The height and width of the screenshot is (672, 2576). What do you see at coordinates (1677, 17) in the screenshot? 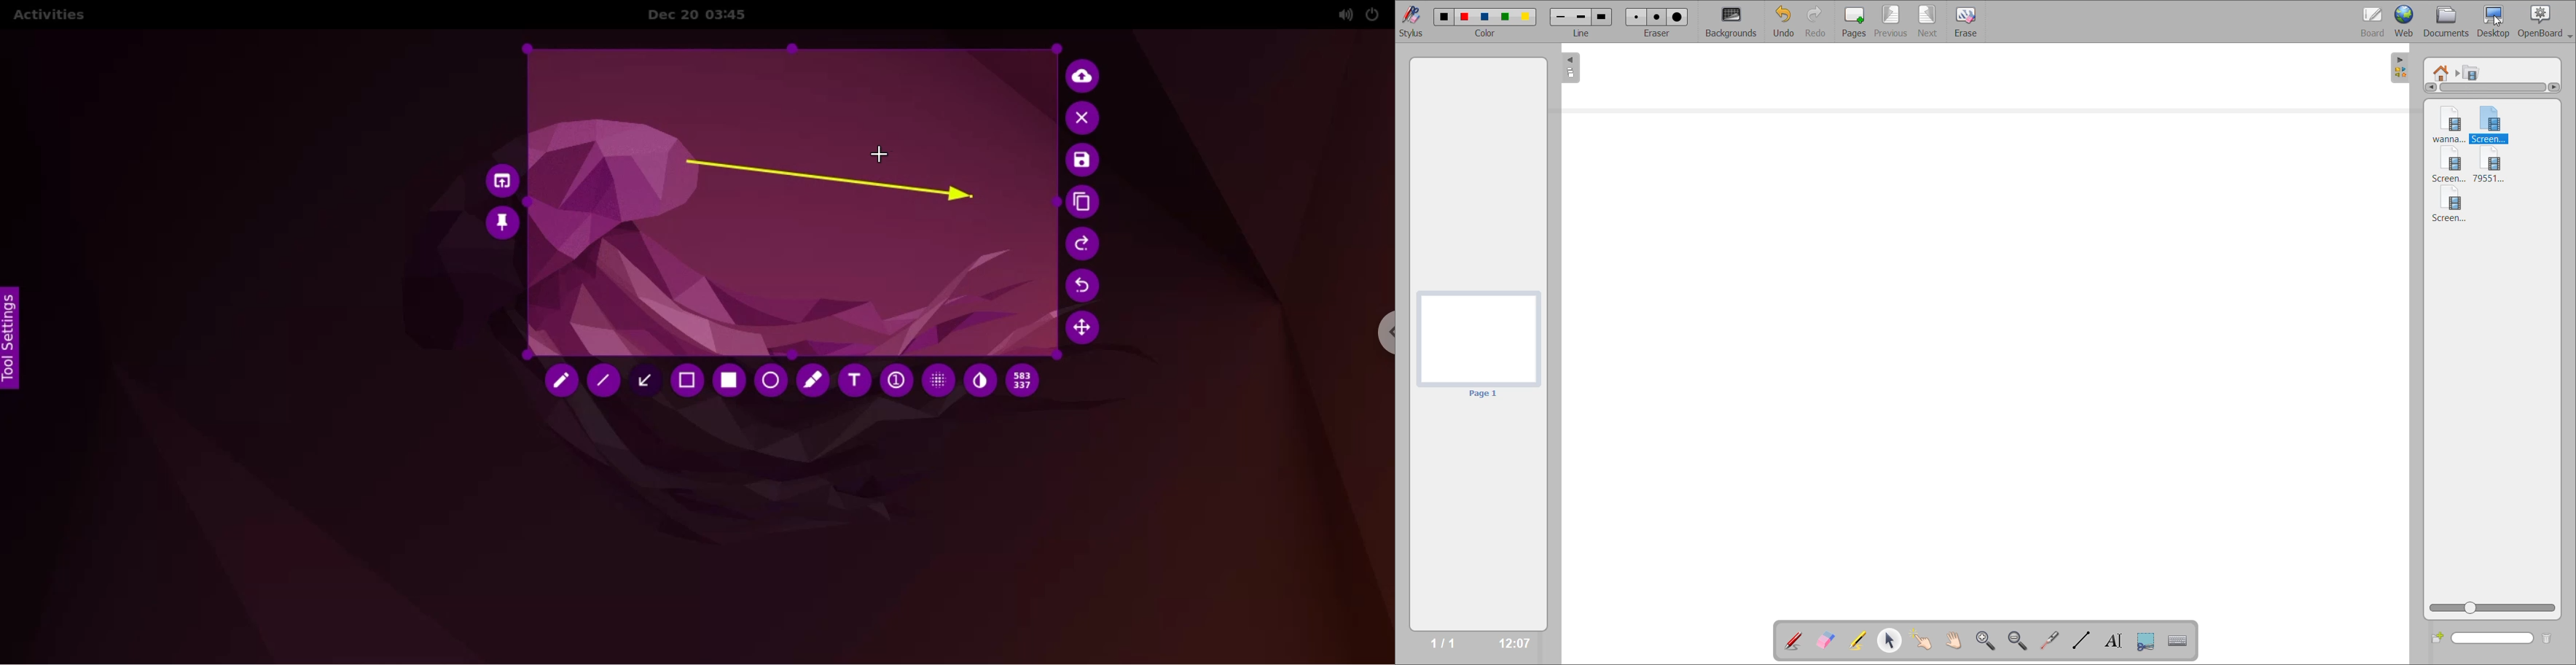
I see `Large eraser` at bounding box center [1677, 17].